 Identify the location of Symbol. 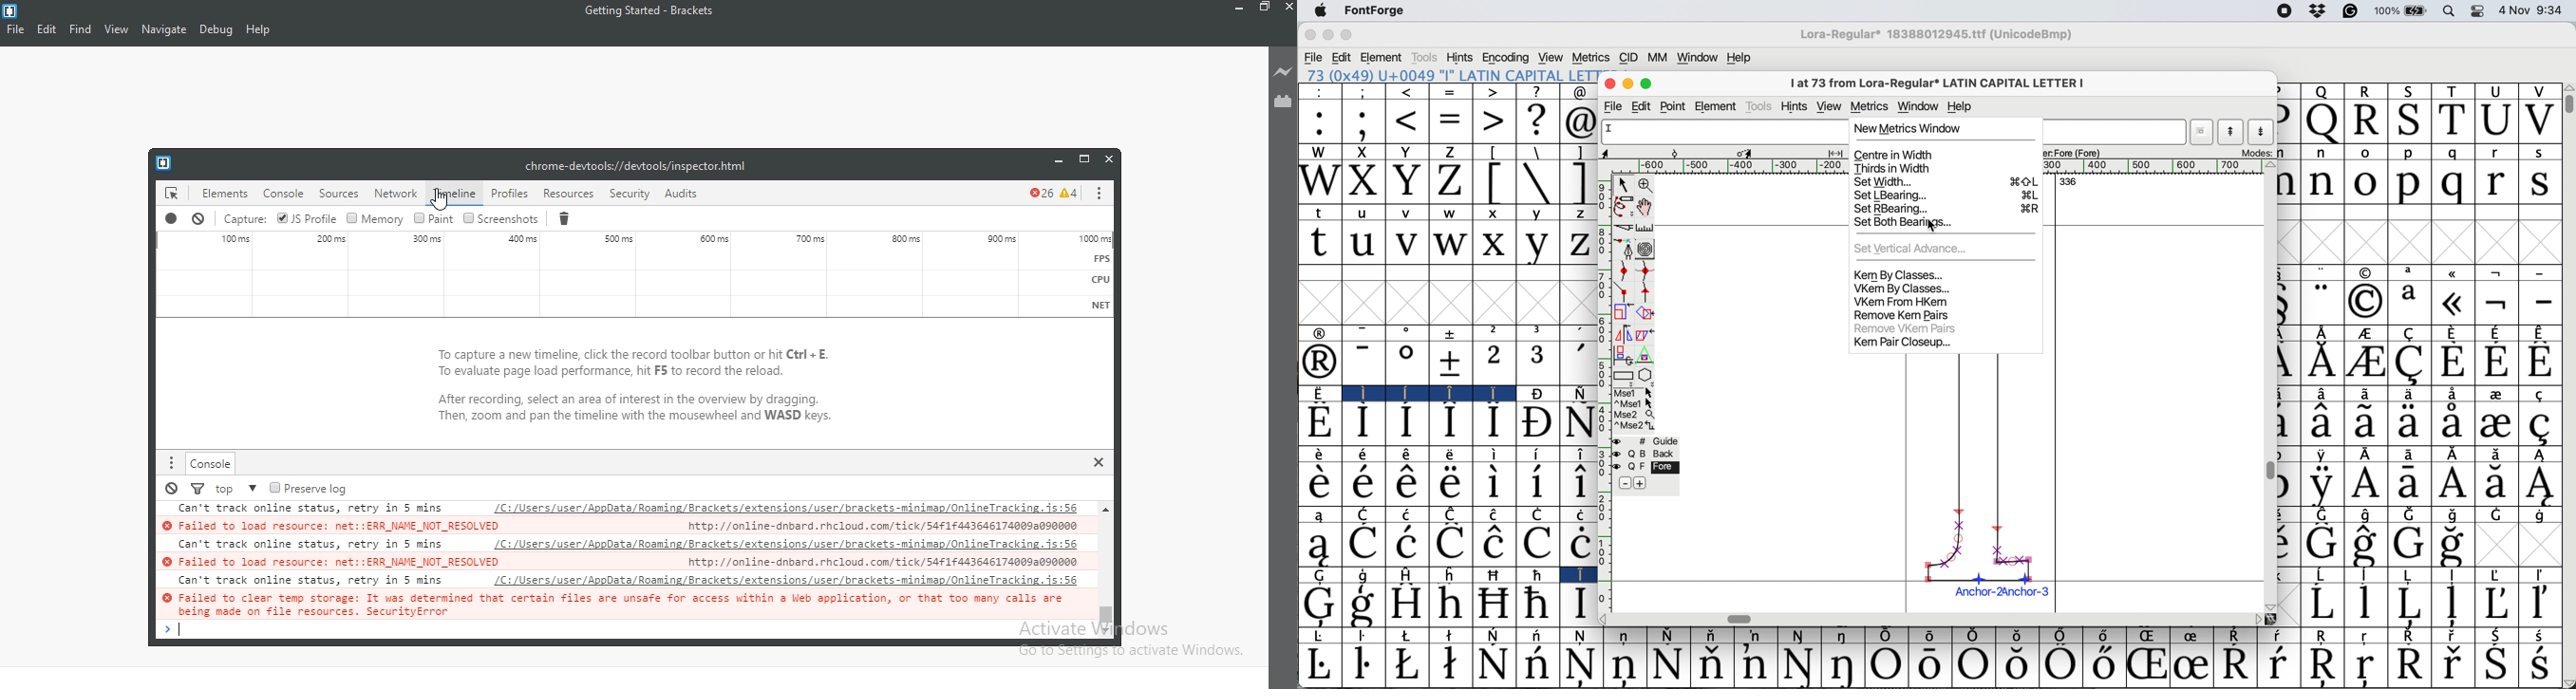
(1578, 543).